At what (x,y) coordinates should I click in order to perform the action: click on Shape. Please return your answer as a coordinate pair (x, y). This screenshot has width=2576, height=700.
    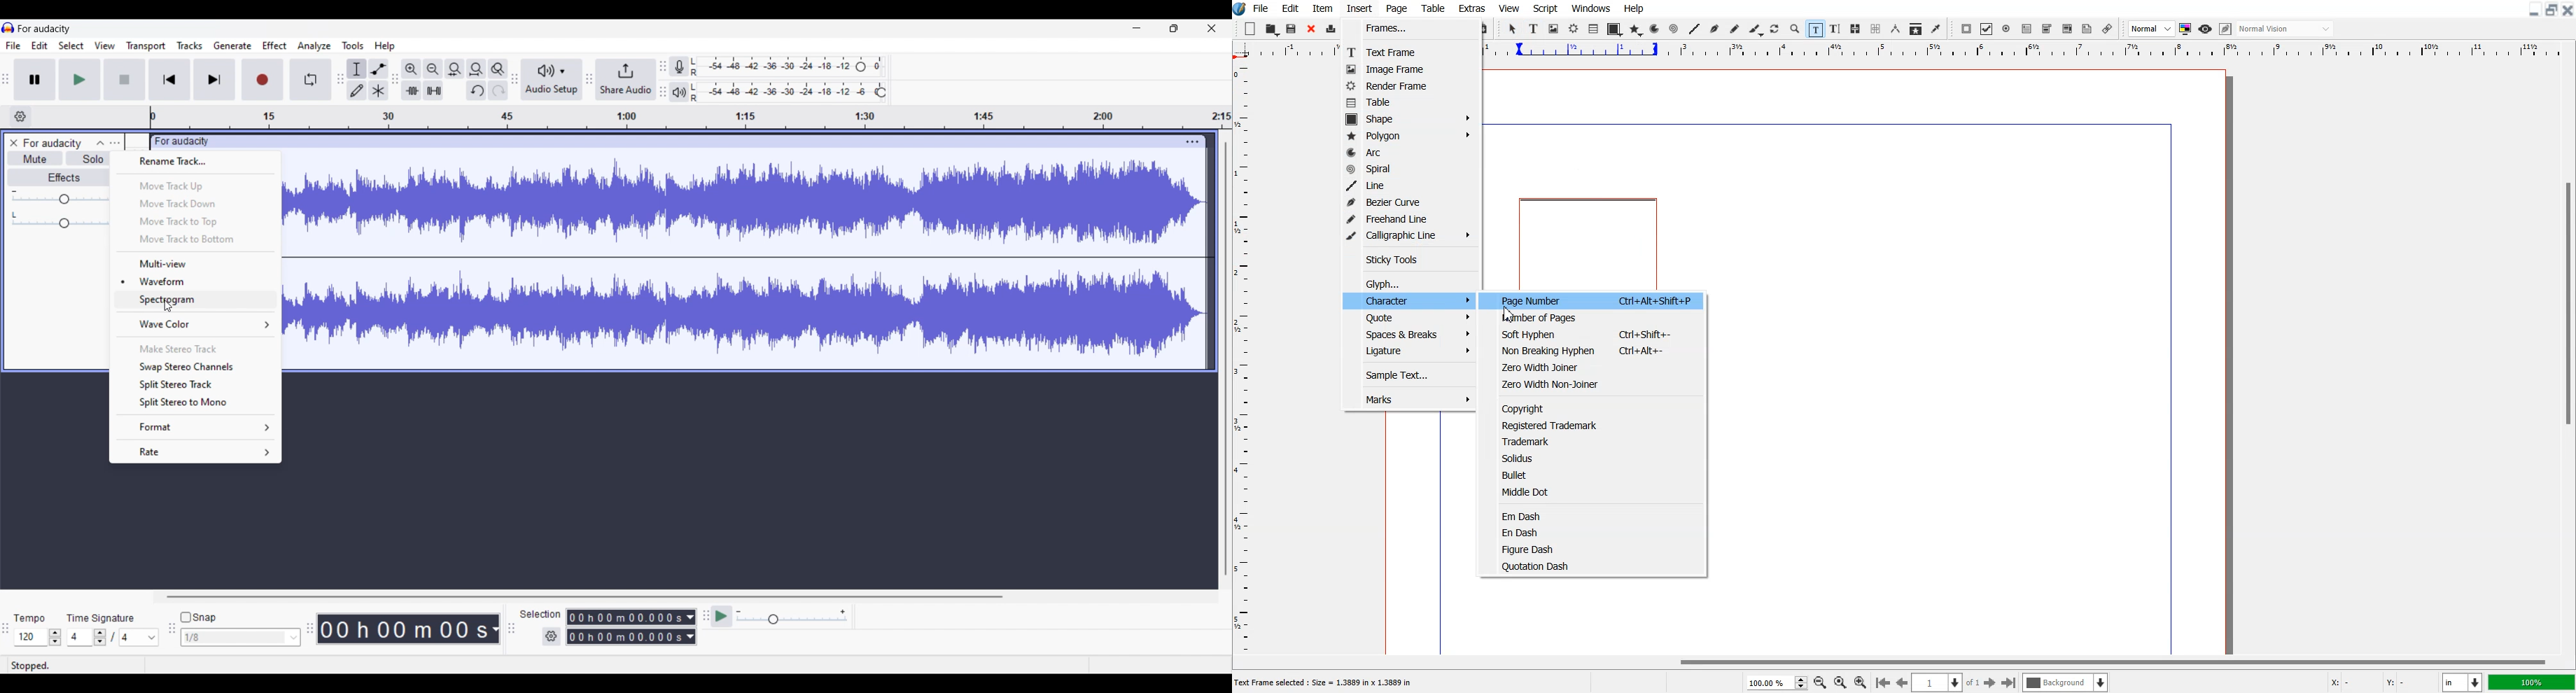
    Looking at the image, I should click on (1614, 29).